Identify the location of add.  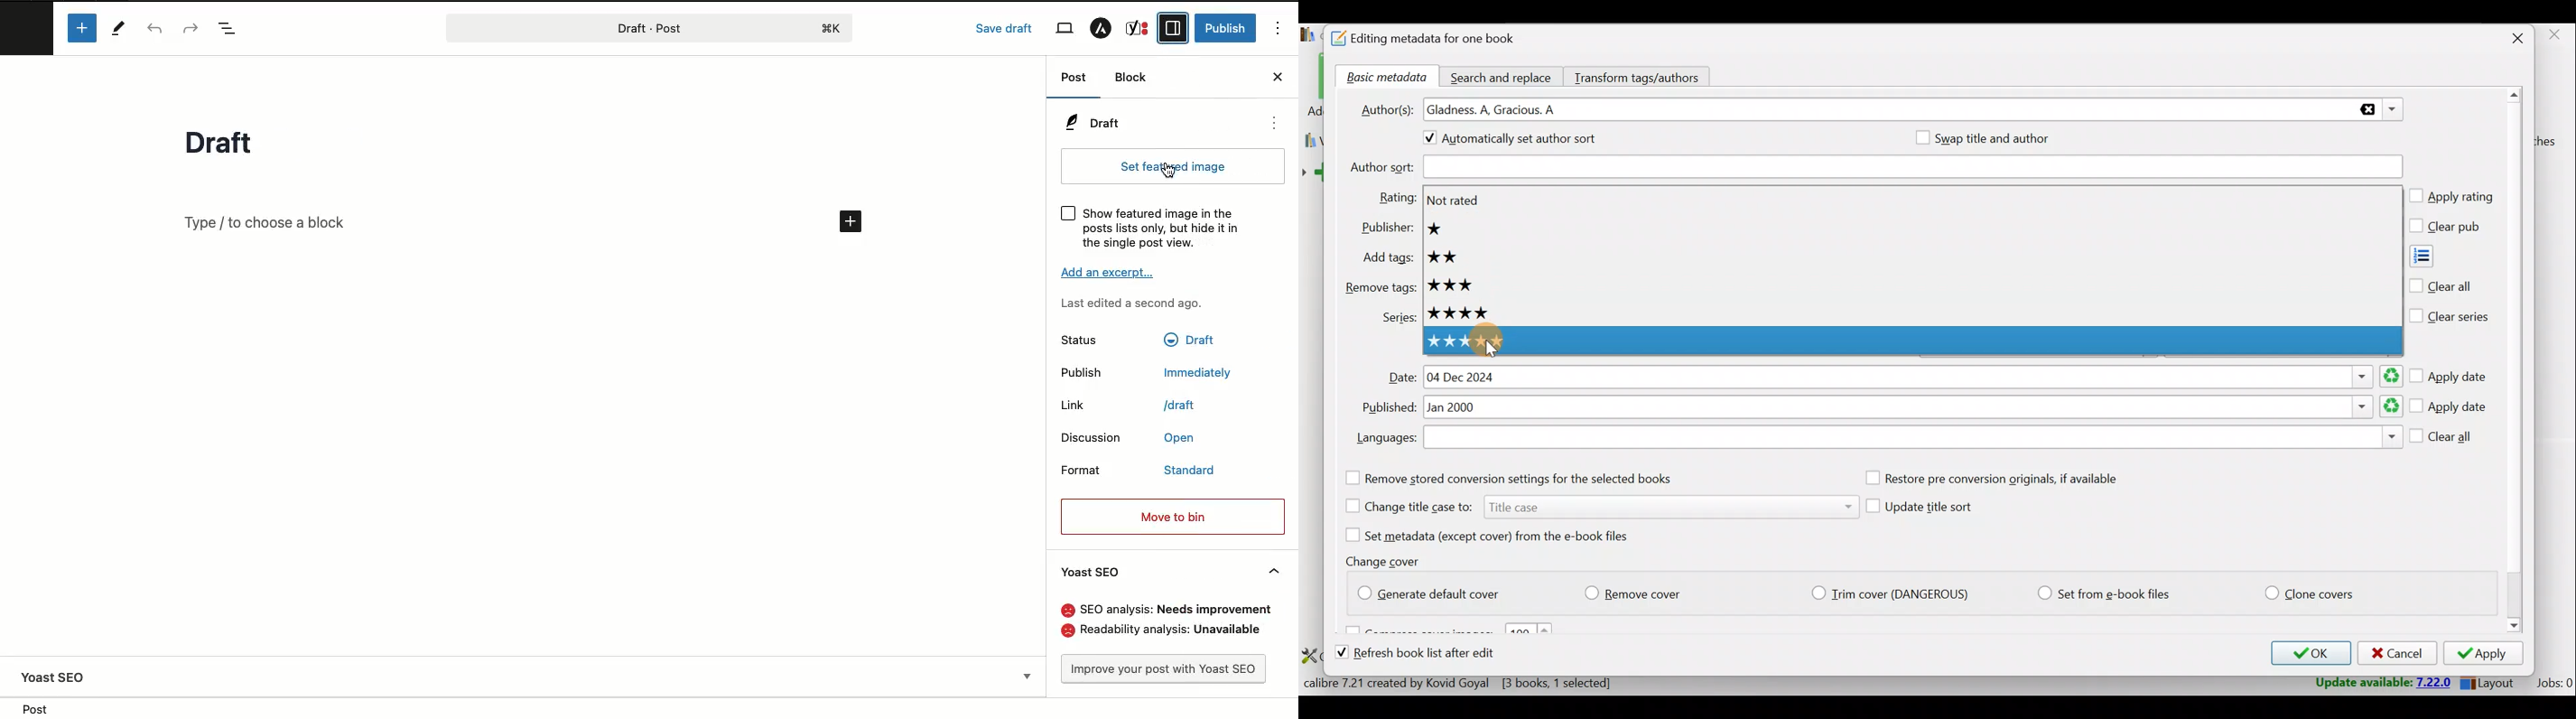
(850, 220).